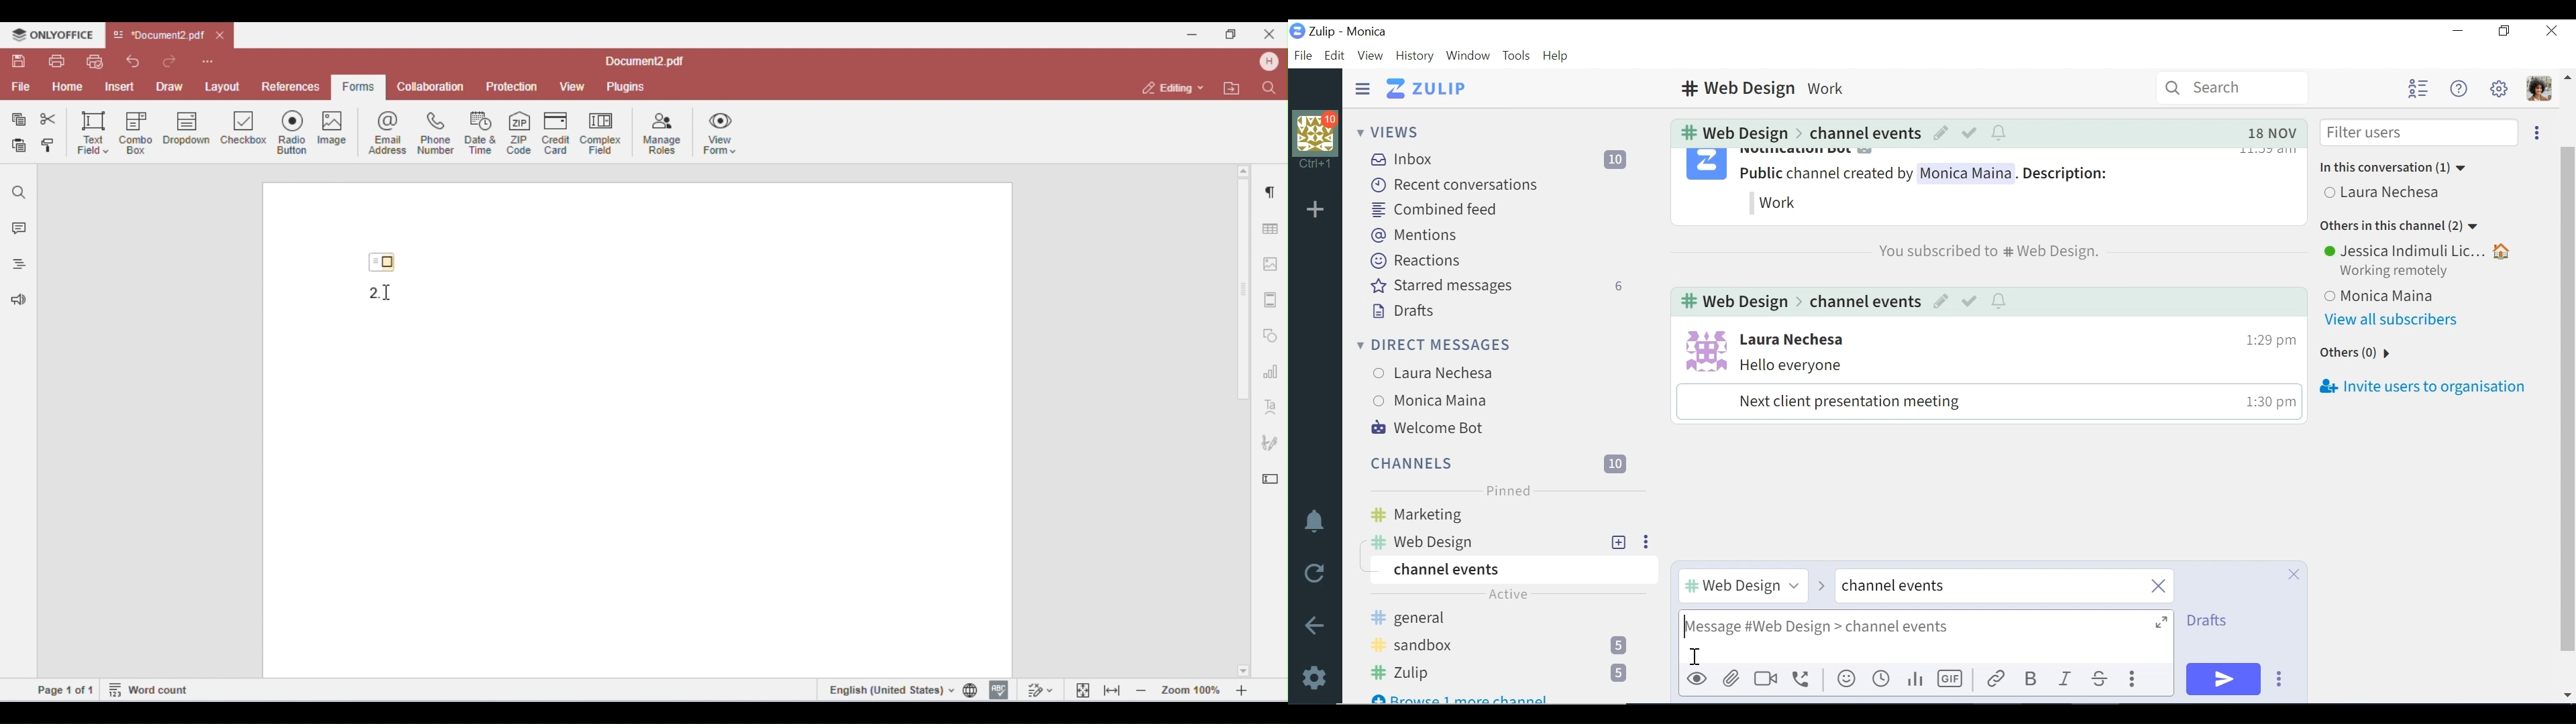  Describe the element at coordinates (1455, 185) in the screenshot. I see `Recent conversations` at that location.